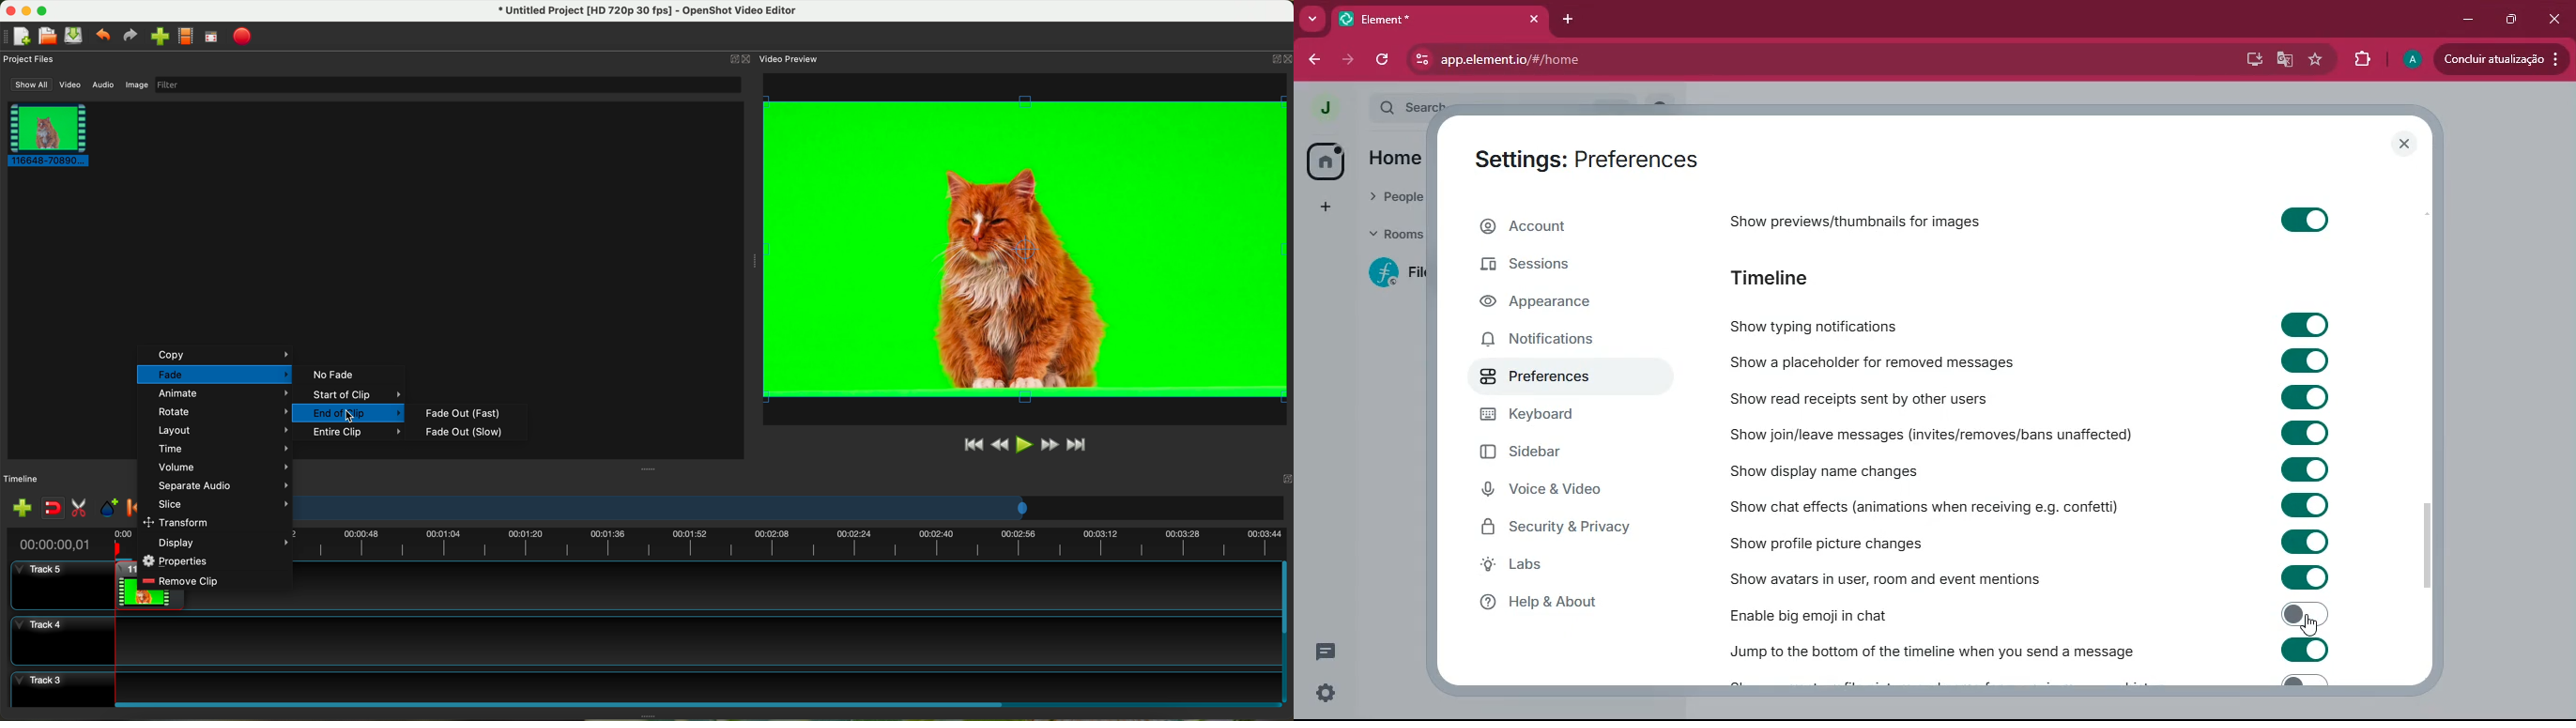  I want to click on more, so click(1311, 19).